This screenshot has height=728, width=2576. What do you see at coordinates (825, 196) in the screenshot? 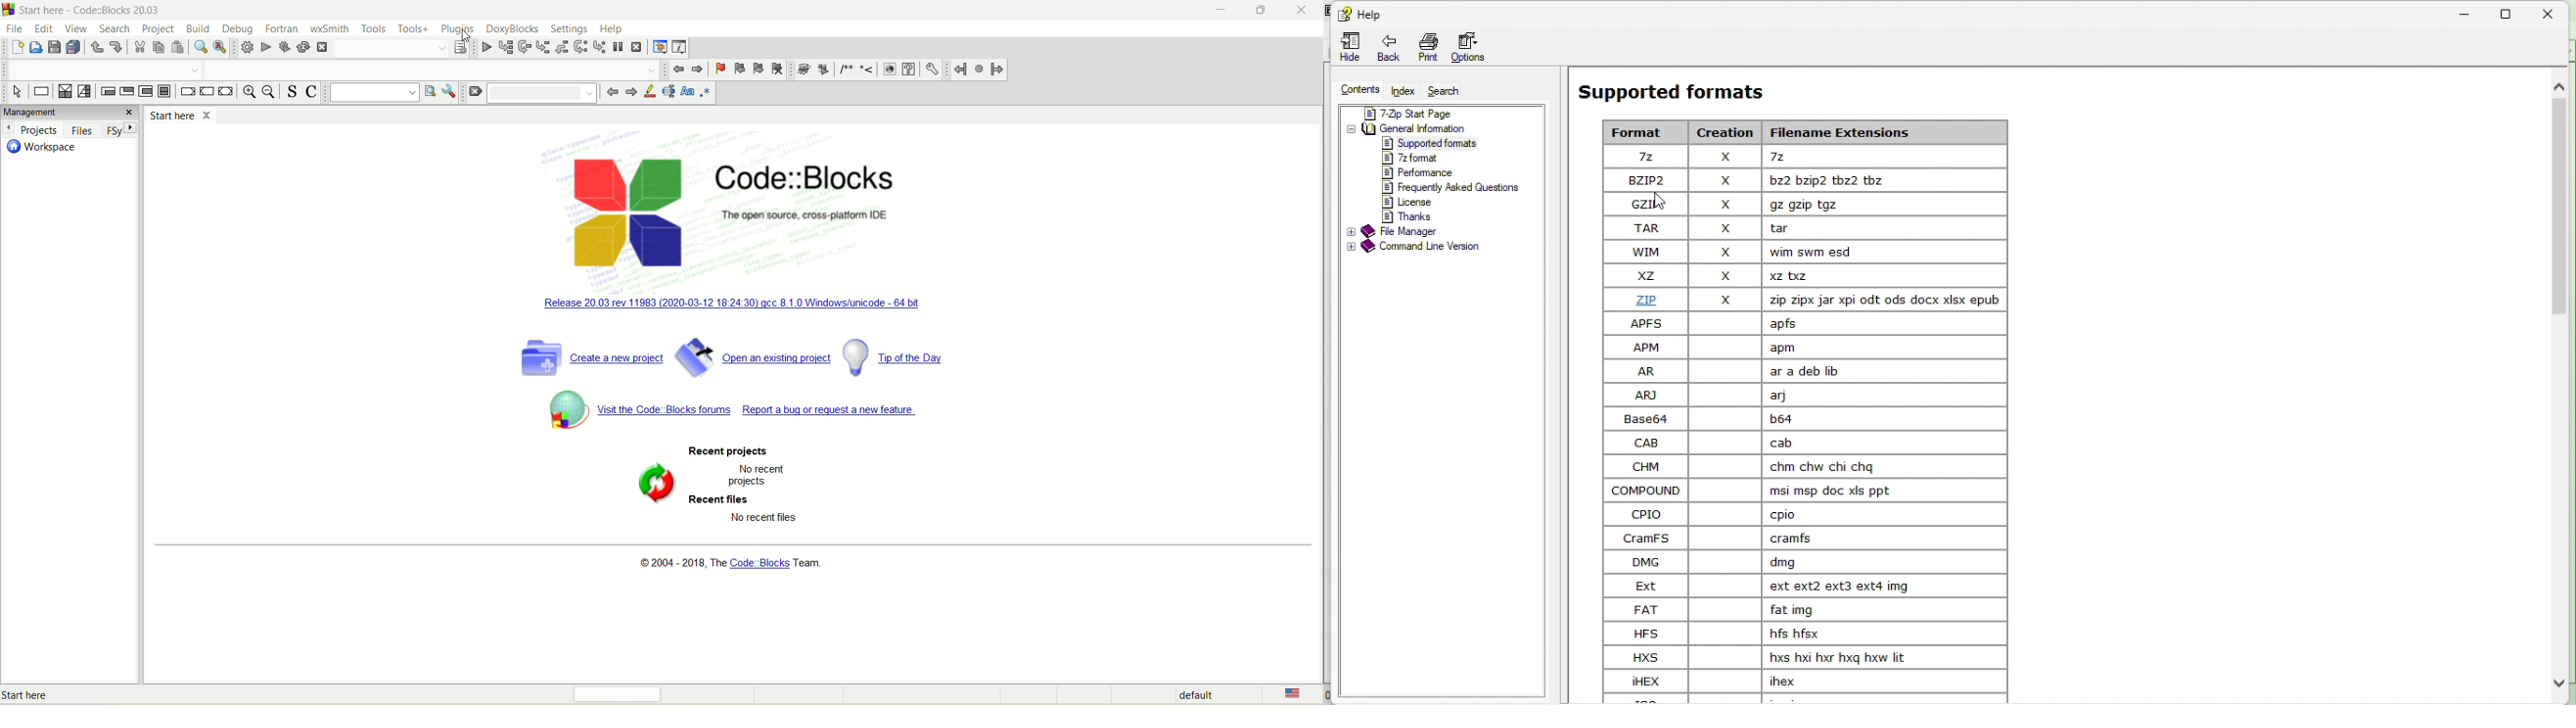
I see `code::block` at bounding box center [825, 196].